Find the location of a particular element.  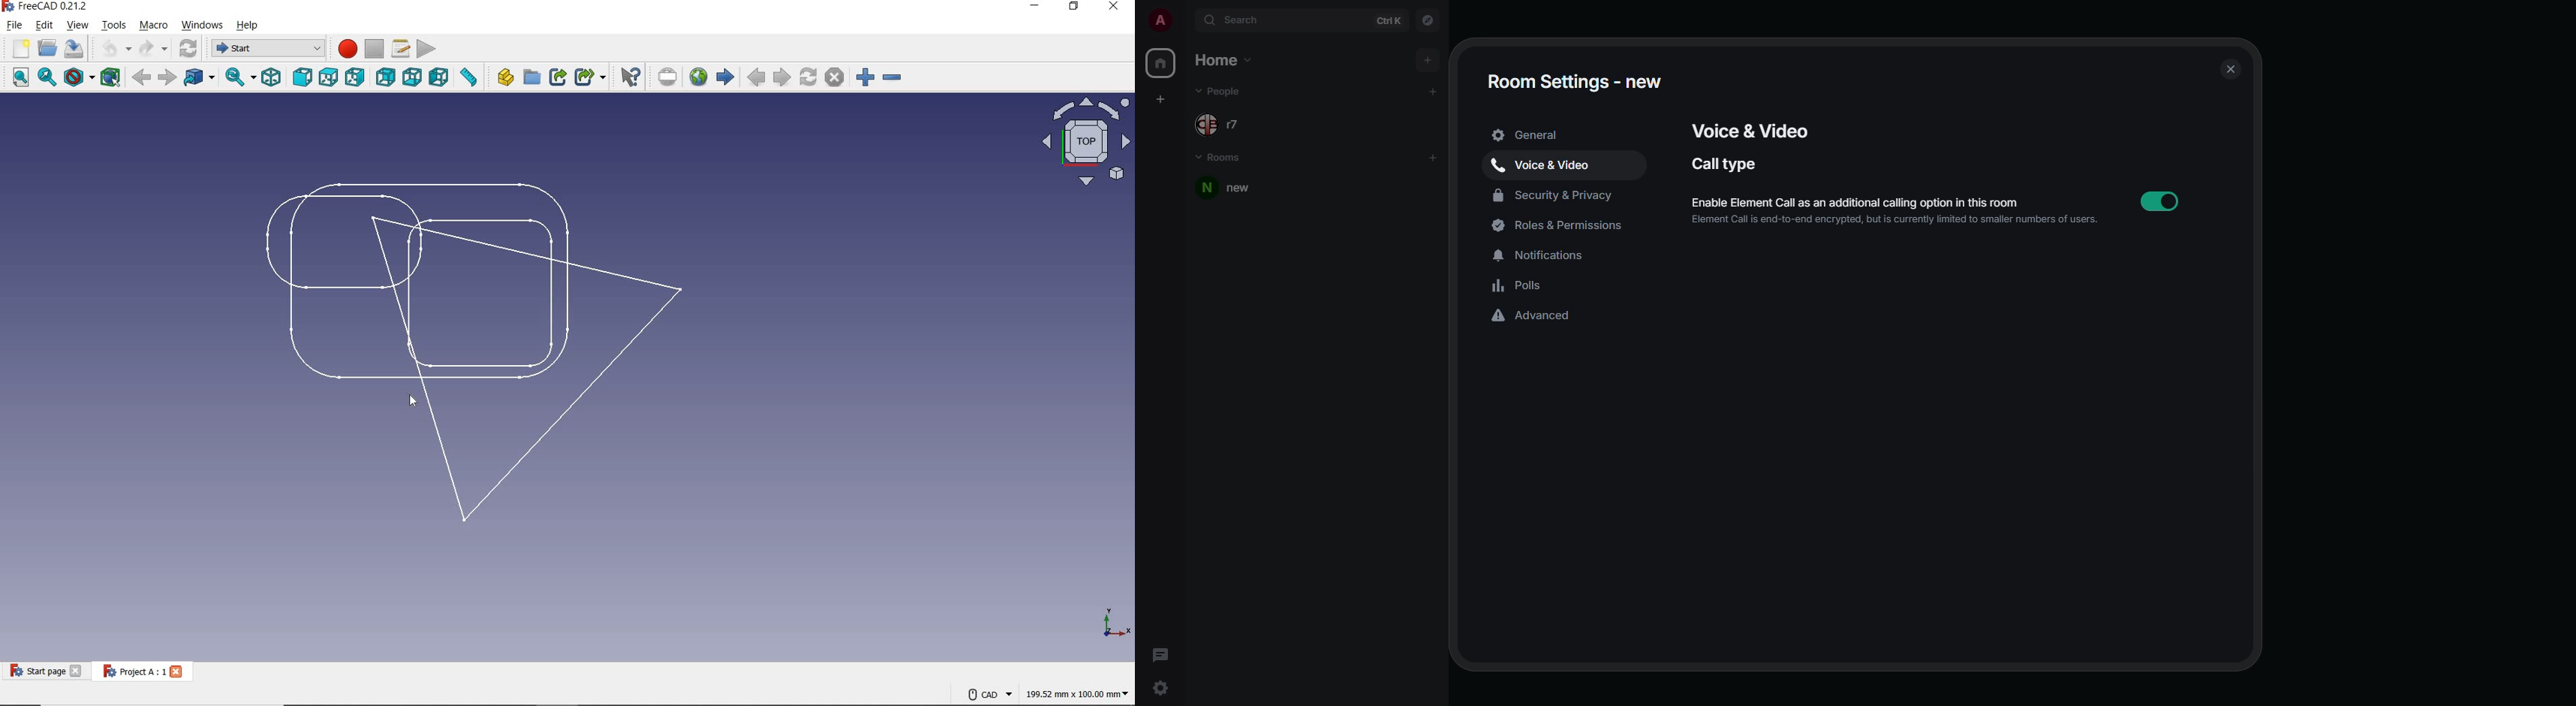

people is located at coordinates (1219, 92).